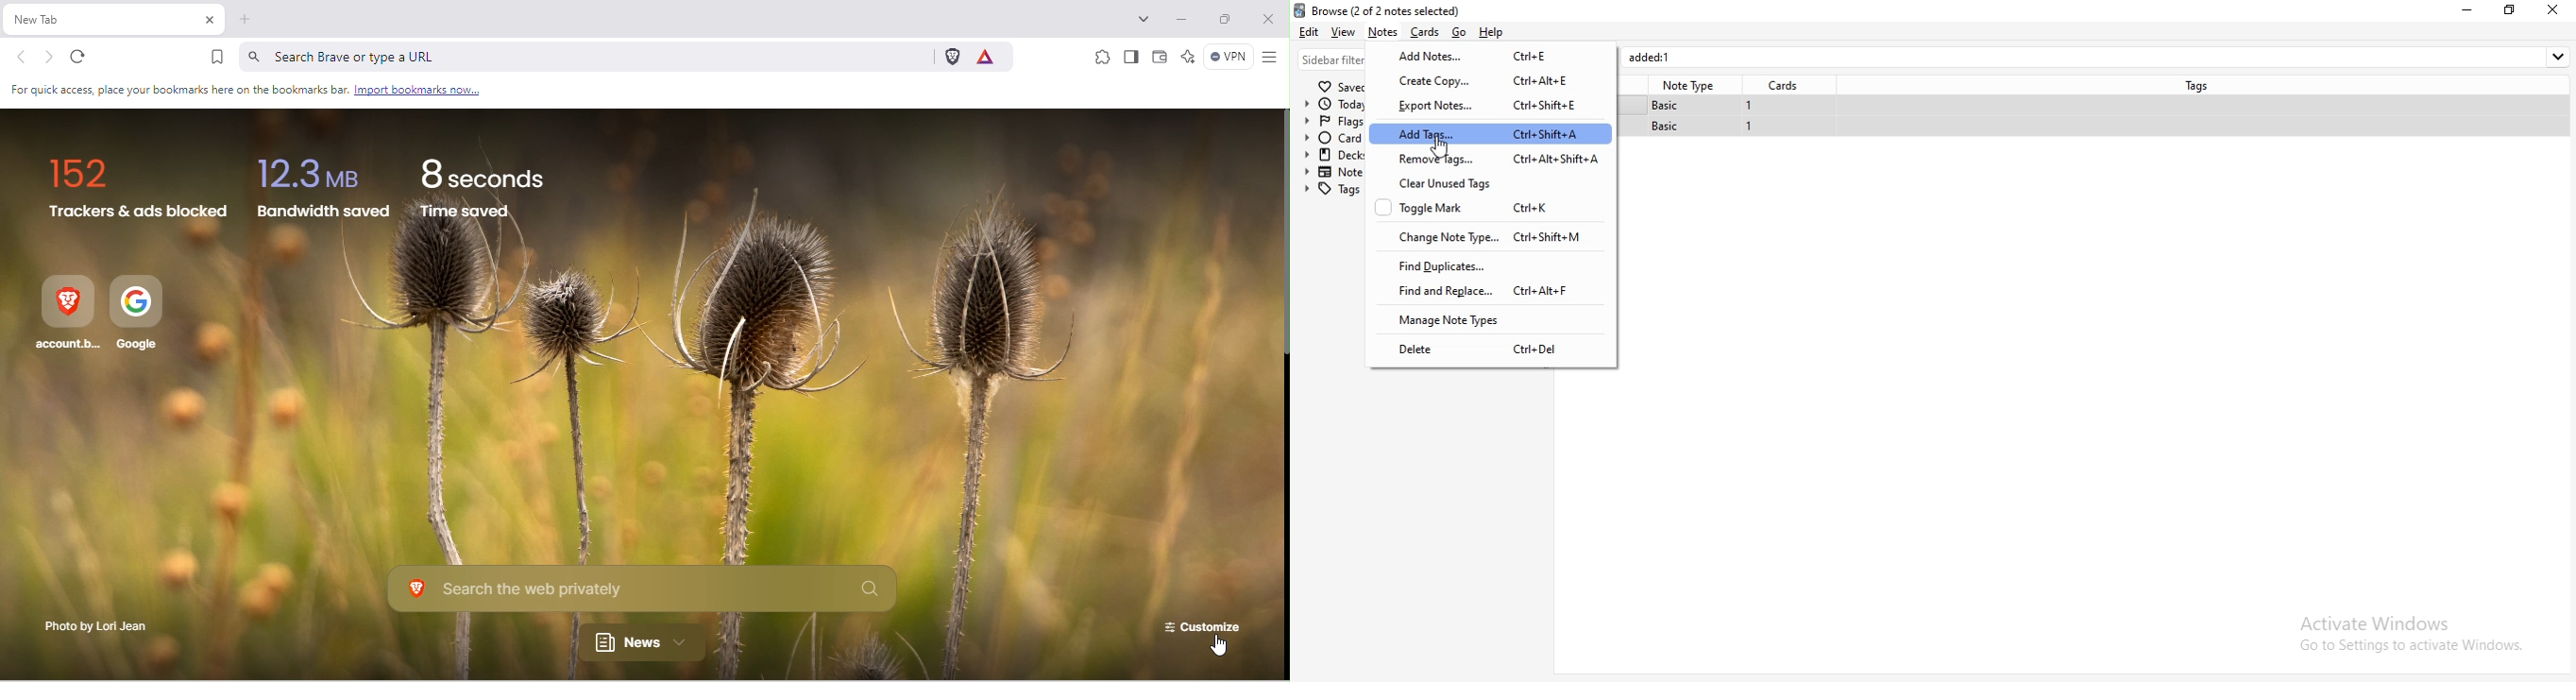  Describe the element at coordinates (1485, 207) in the screenshot. I see `toggle mark` at that location.